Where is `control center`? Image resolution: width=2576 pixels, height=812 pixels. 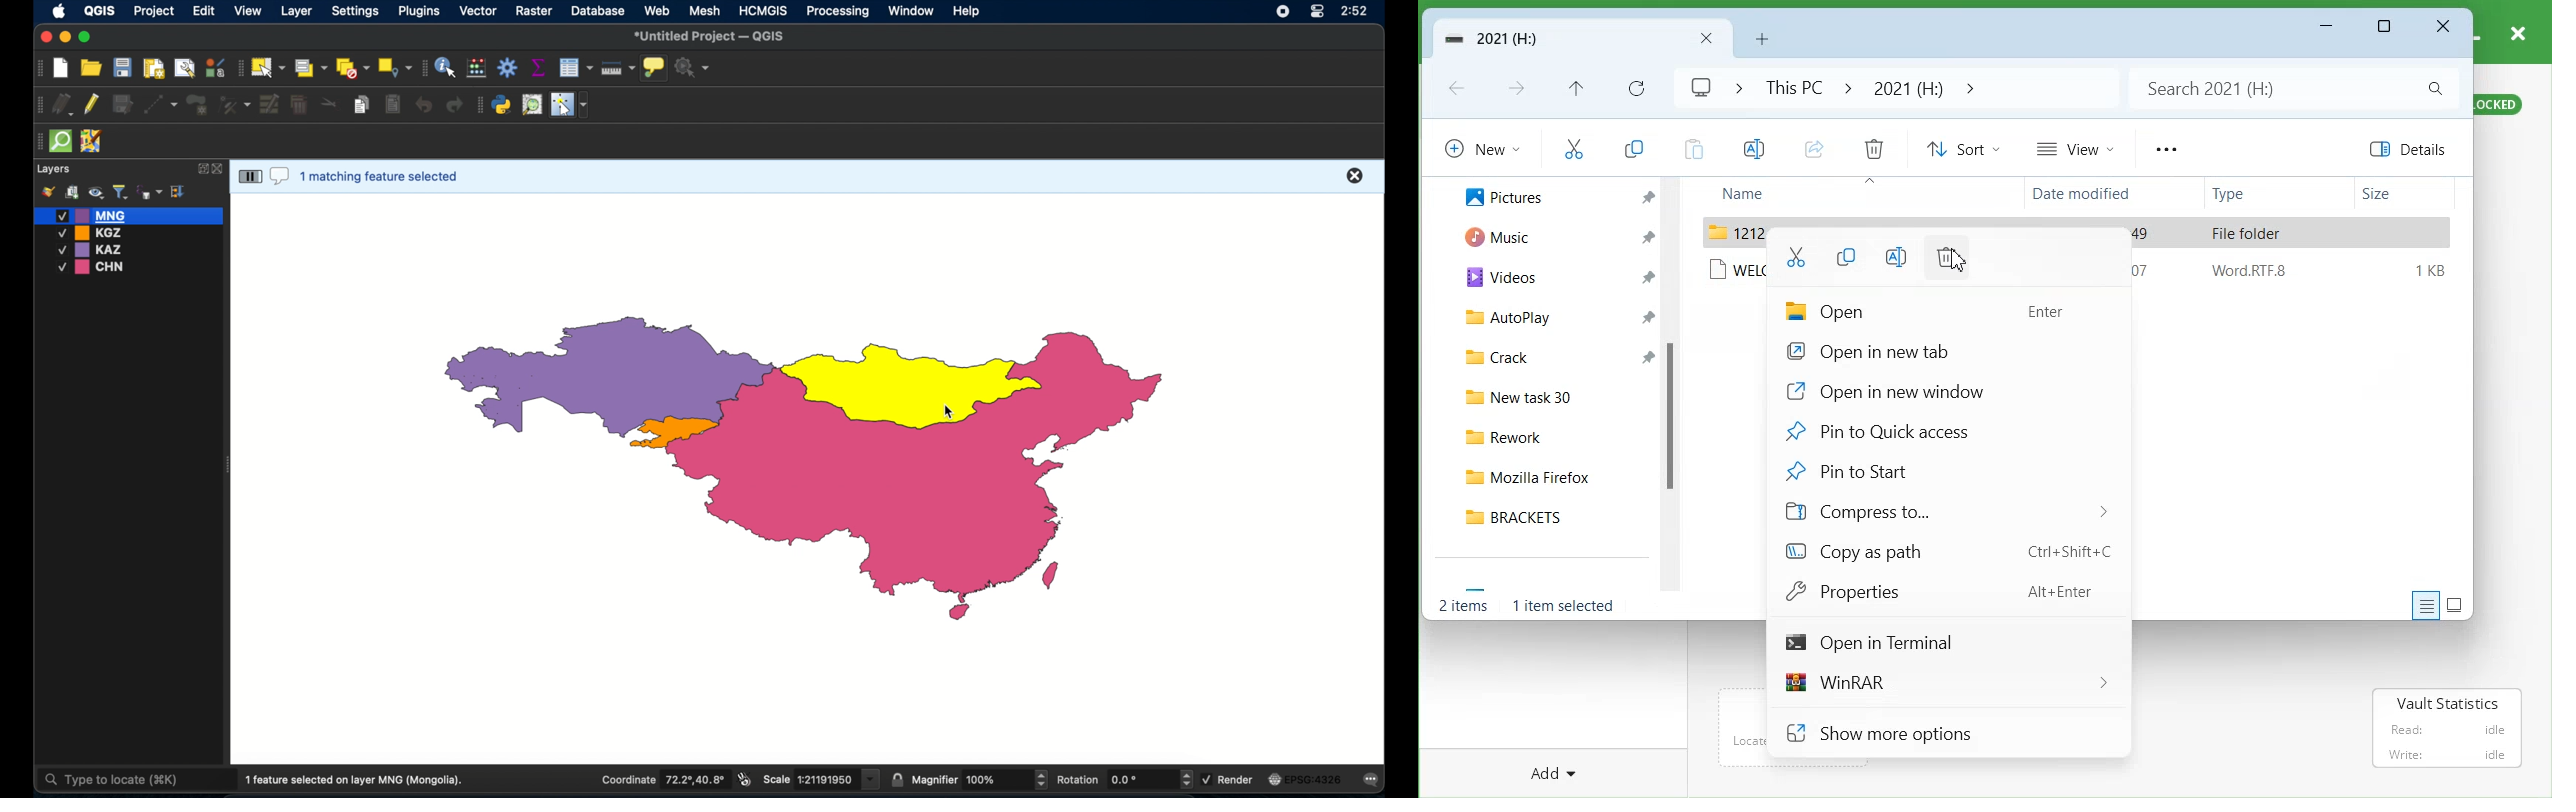
control center is located at coordinates (1317, 13).